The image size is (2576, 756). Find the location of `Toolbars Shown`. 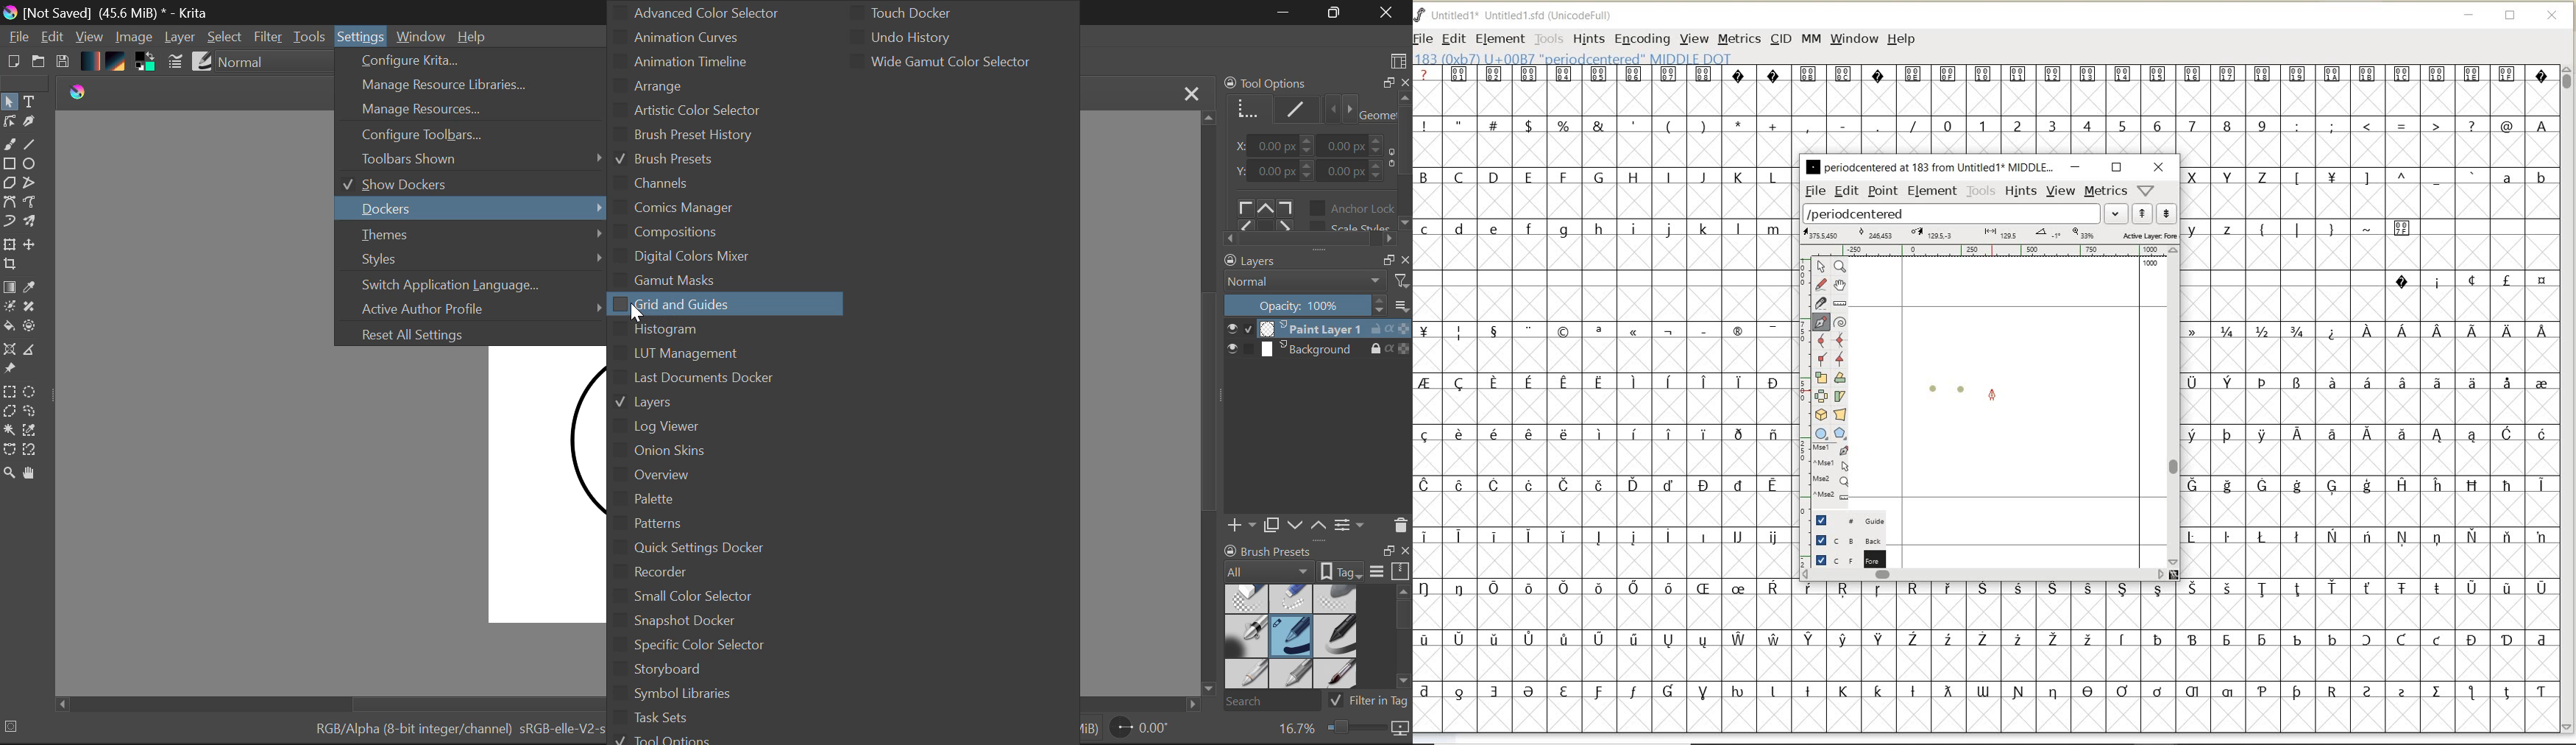

Toolbars Shown is located at coordinates (471, 159).